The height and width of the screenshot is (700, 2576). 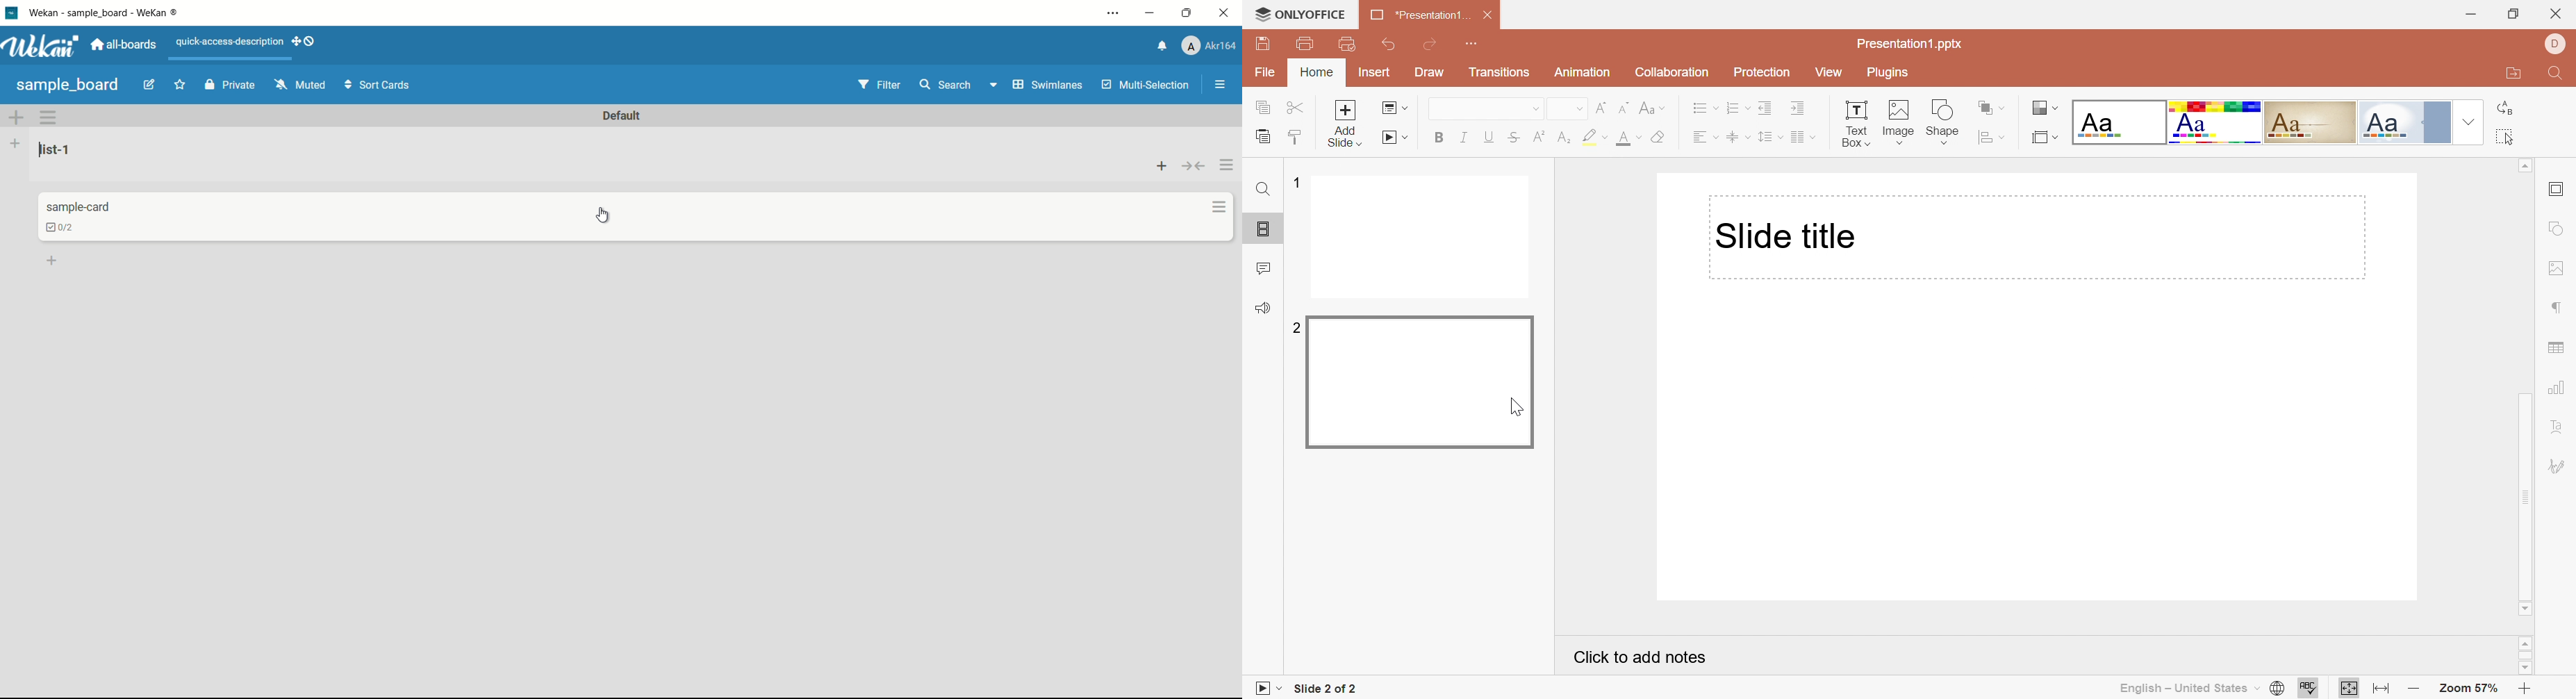 I want to click on Increase Indent, so click(x=1799, y=108).